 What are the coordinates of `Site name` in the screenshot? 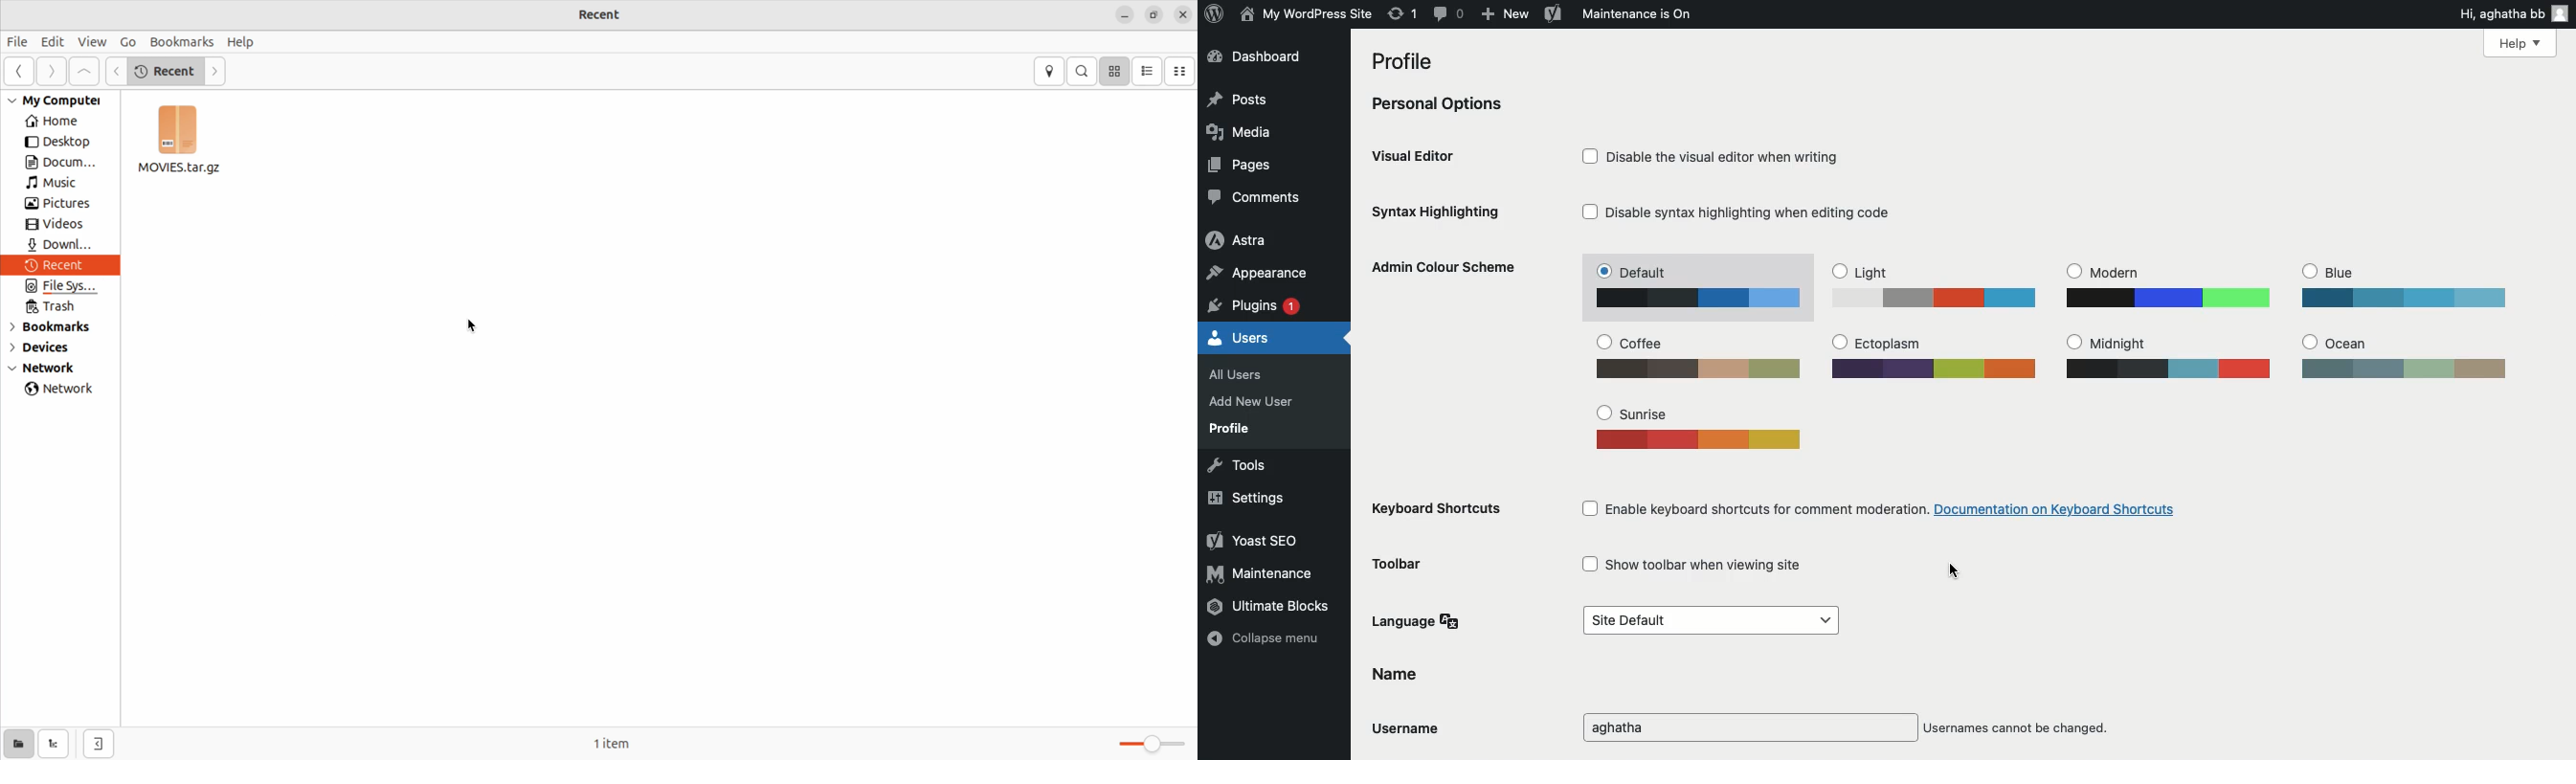 It's located at (1305, 16).